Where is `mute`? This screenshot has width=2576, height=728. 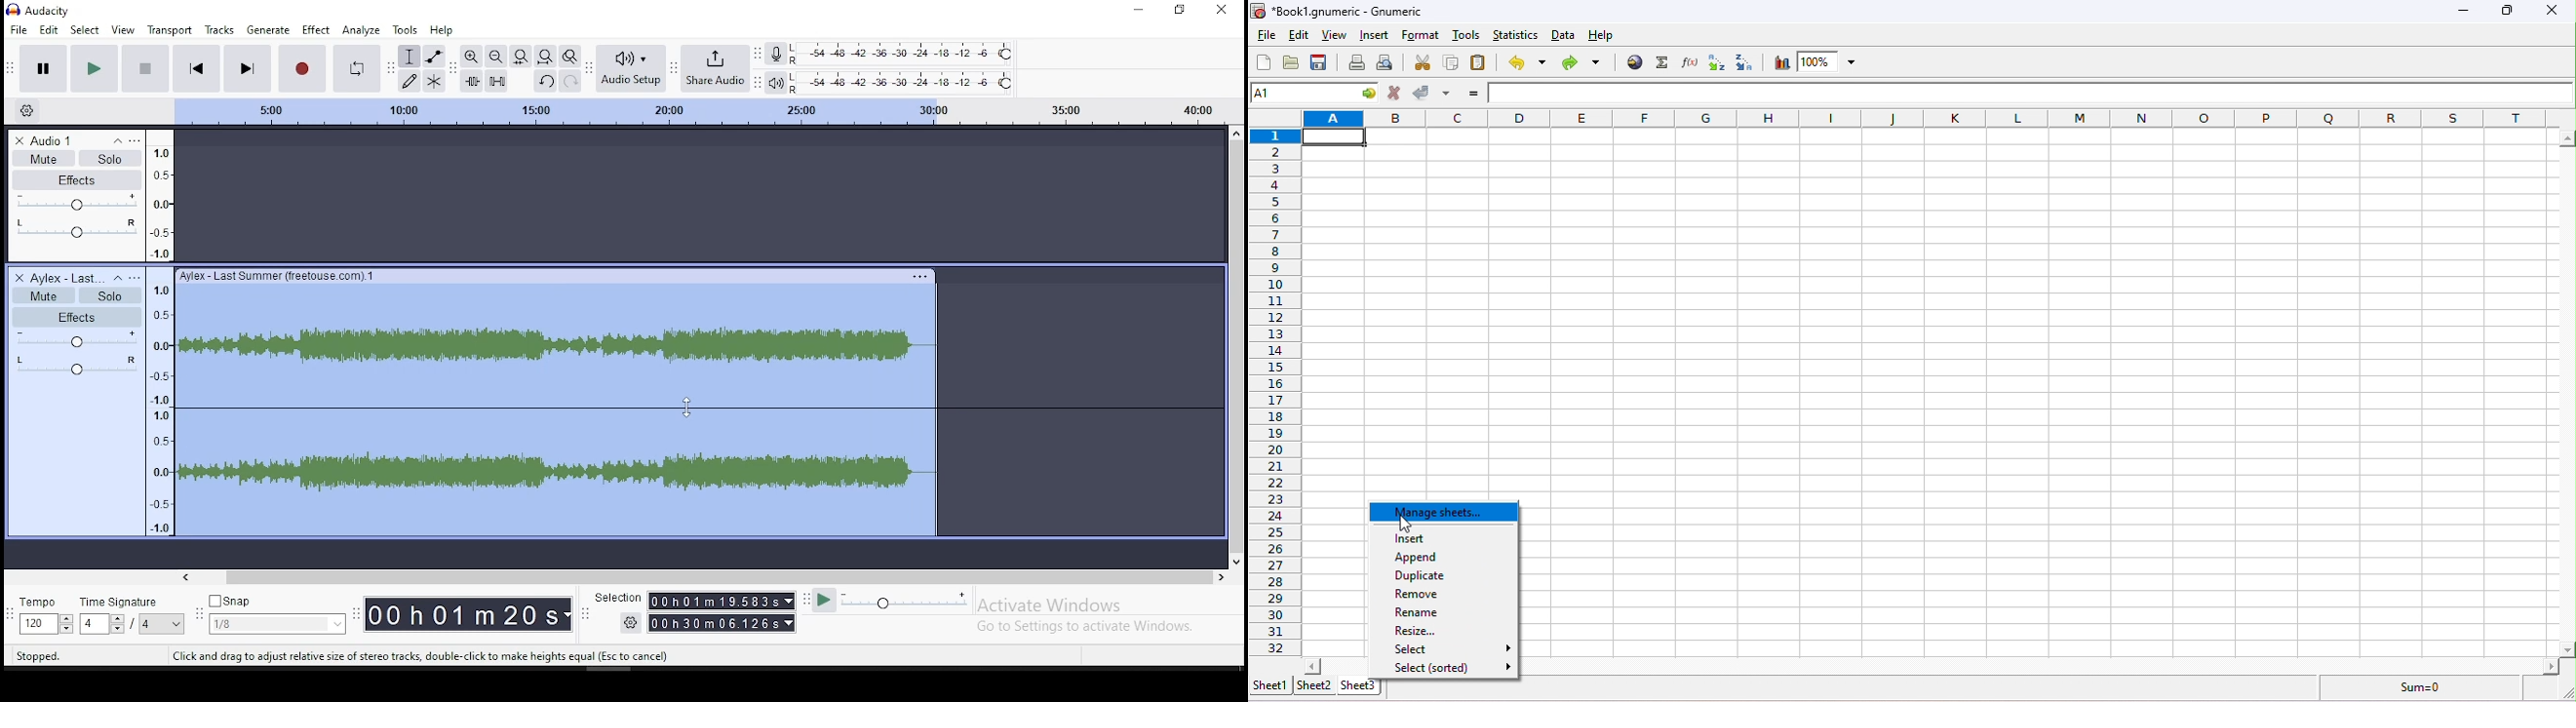 mute is located at coordinates (42, 294).